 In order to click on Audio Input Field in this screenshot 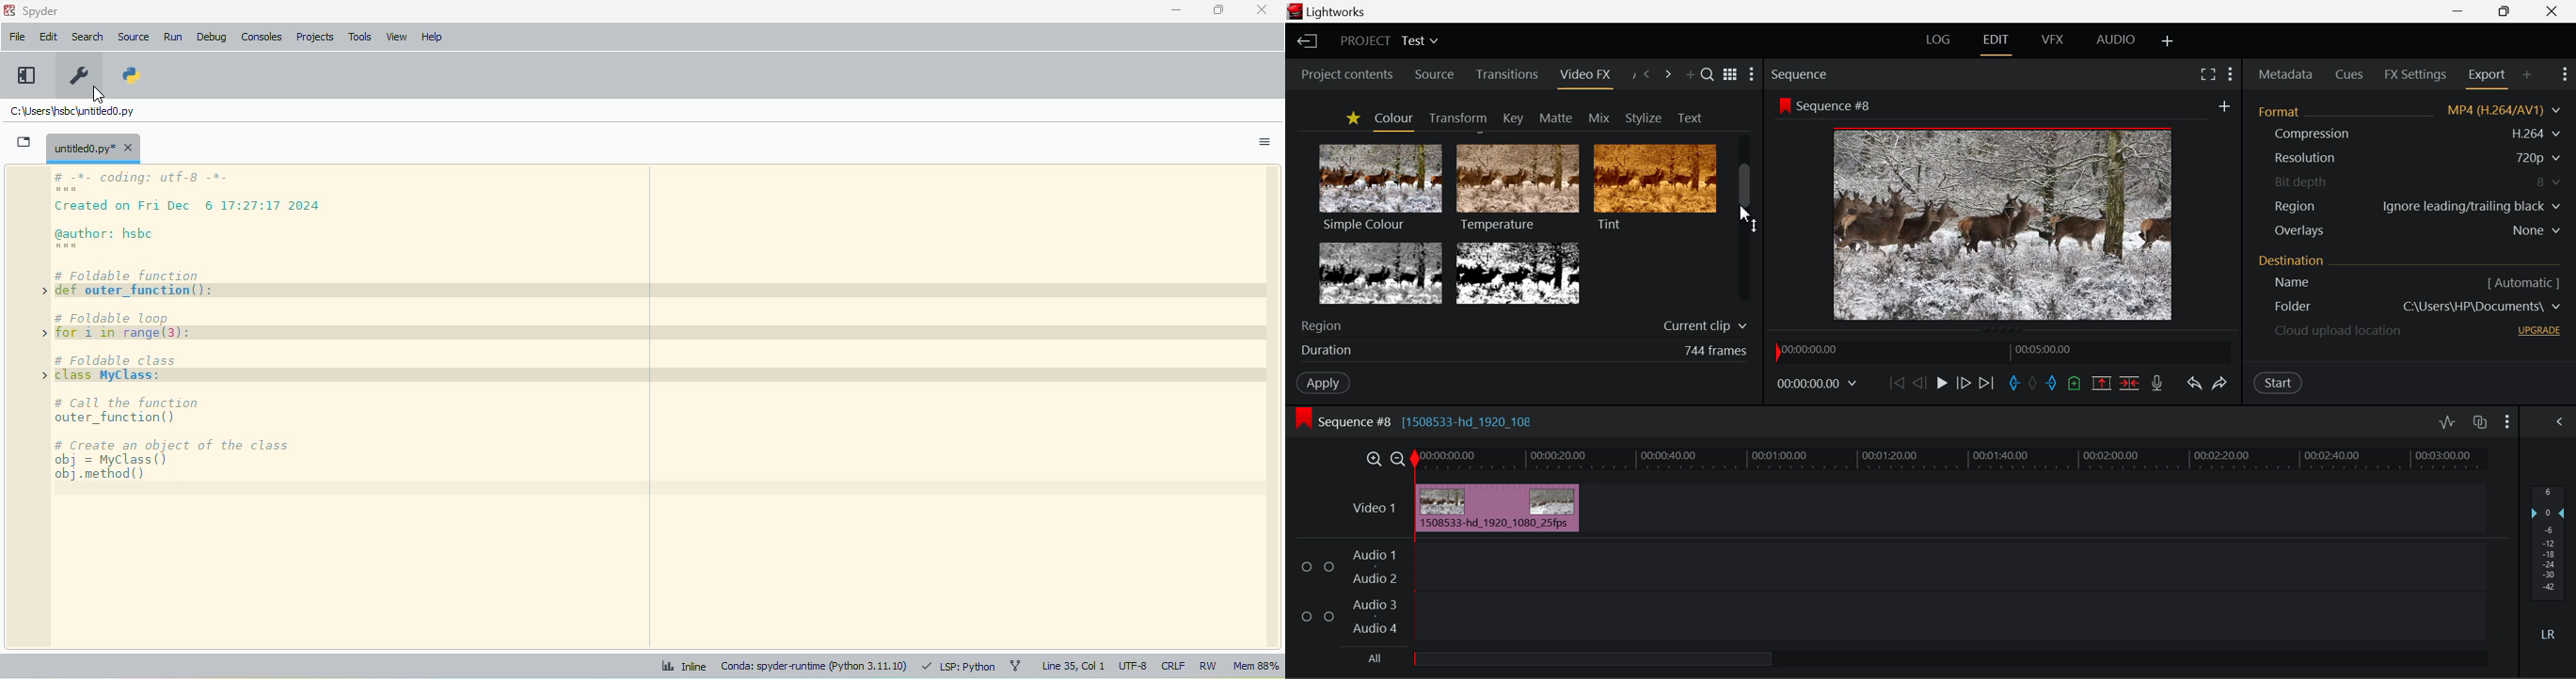, I will do `click(1946, 590)`.